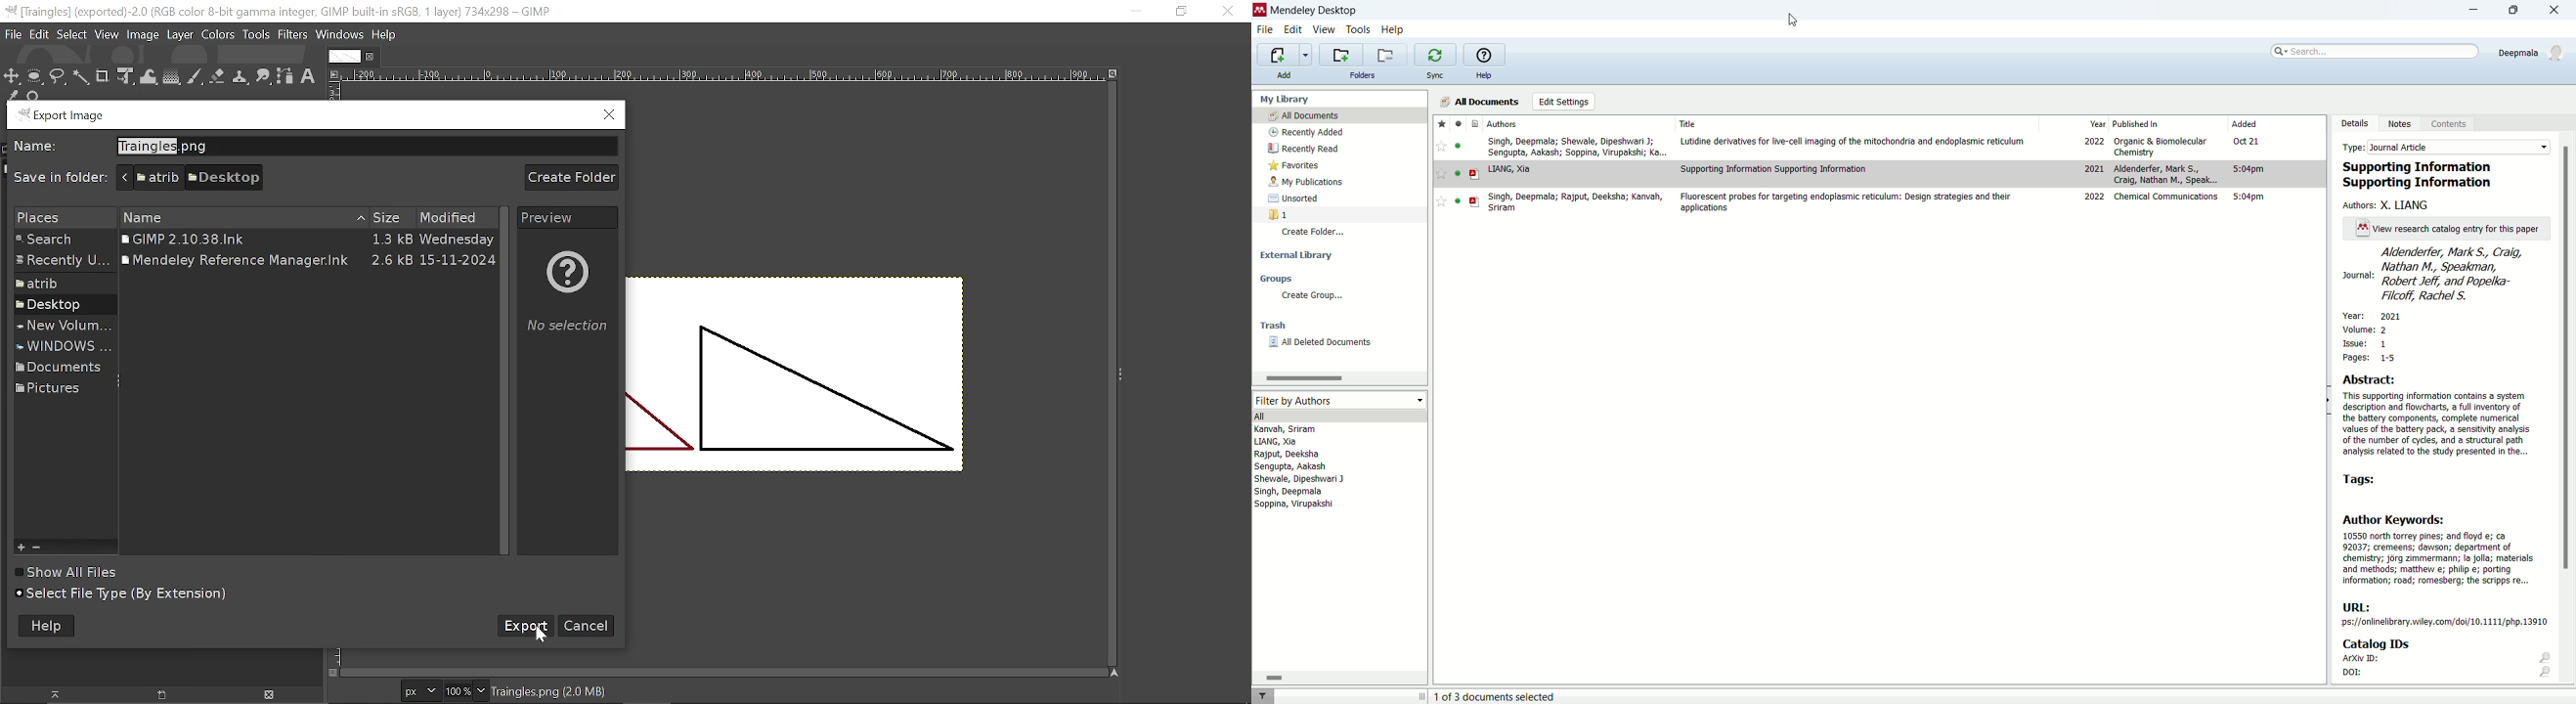 Image resolution: width=2576 pixels, height=728 pixels. What do you see at coordinates (218, 78) in the screenshot?
I see `Eraser tool` at bounding box center [218, 78].